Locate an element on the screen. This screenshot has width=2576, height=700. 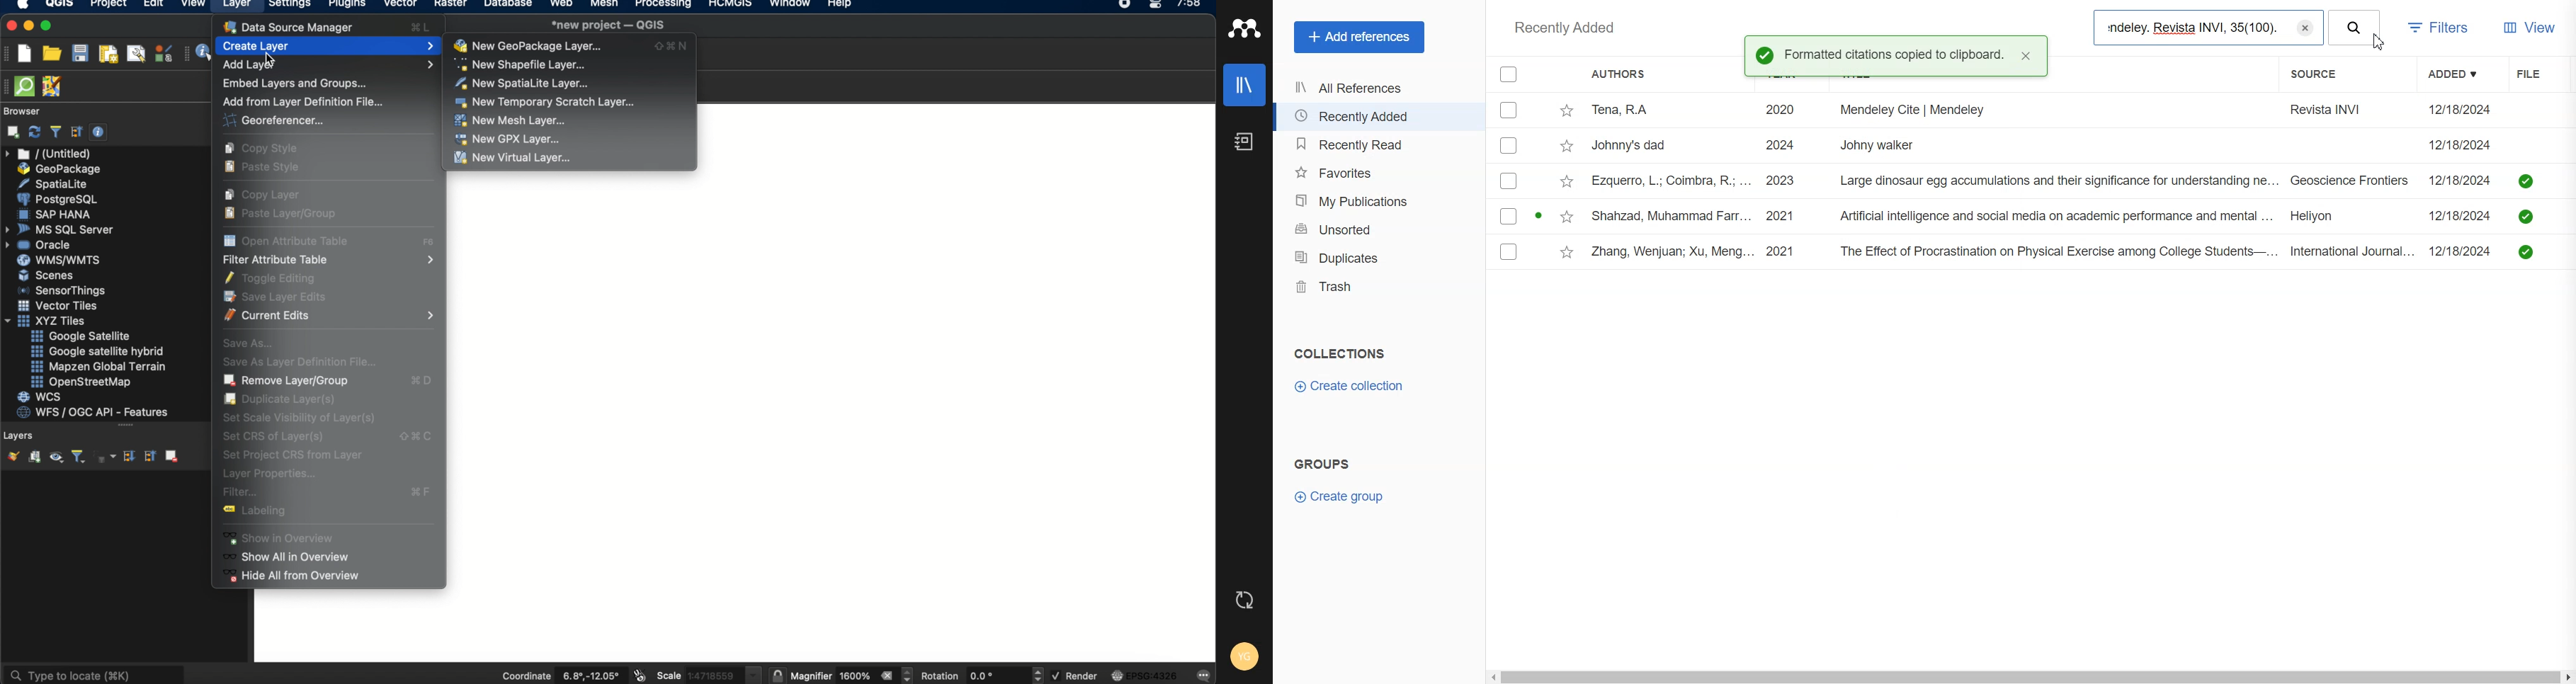
12/18/2024 is located at coordinates (2464, 214).